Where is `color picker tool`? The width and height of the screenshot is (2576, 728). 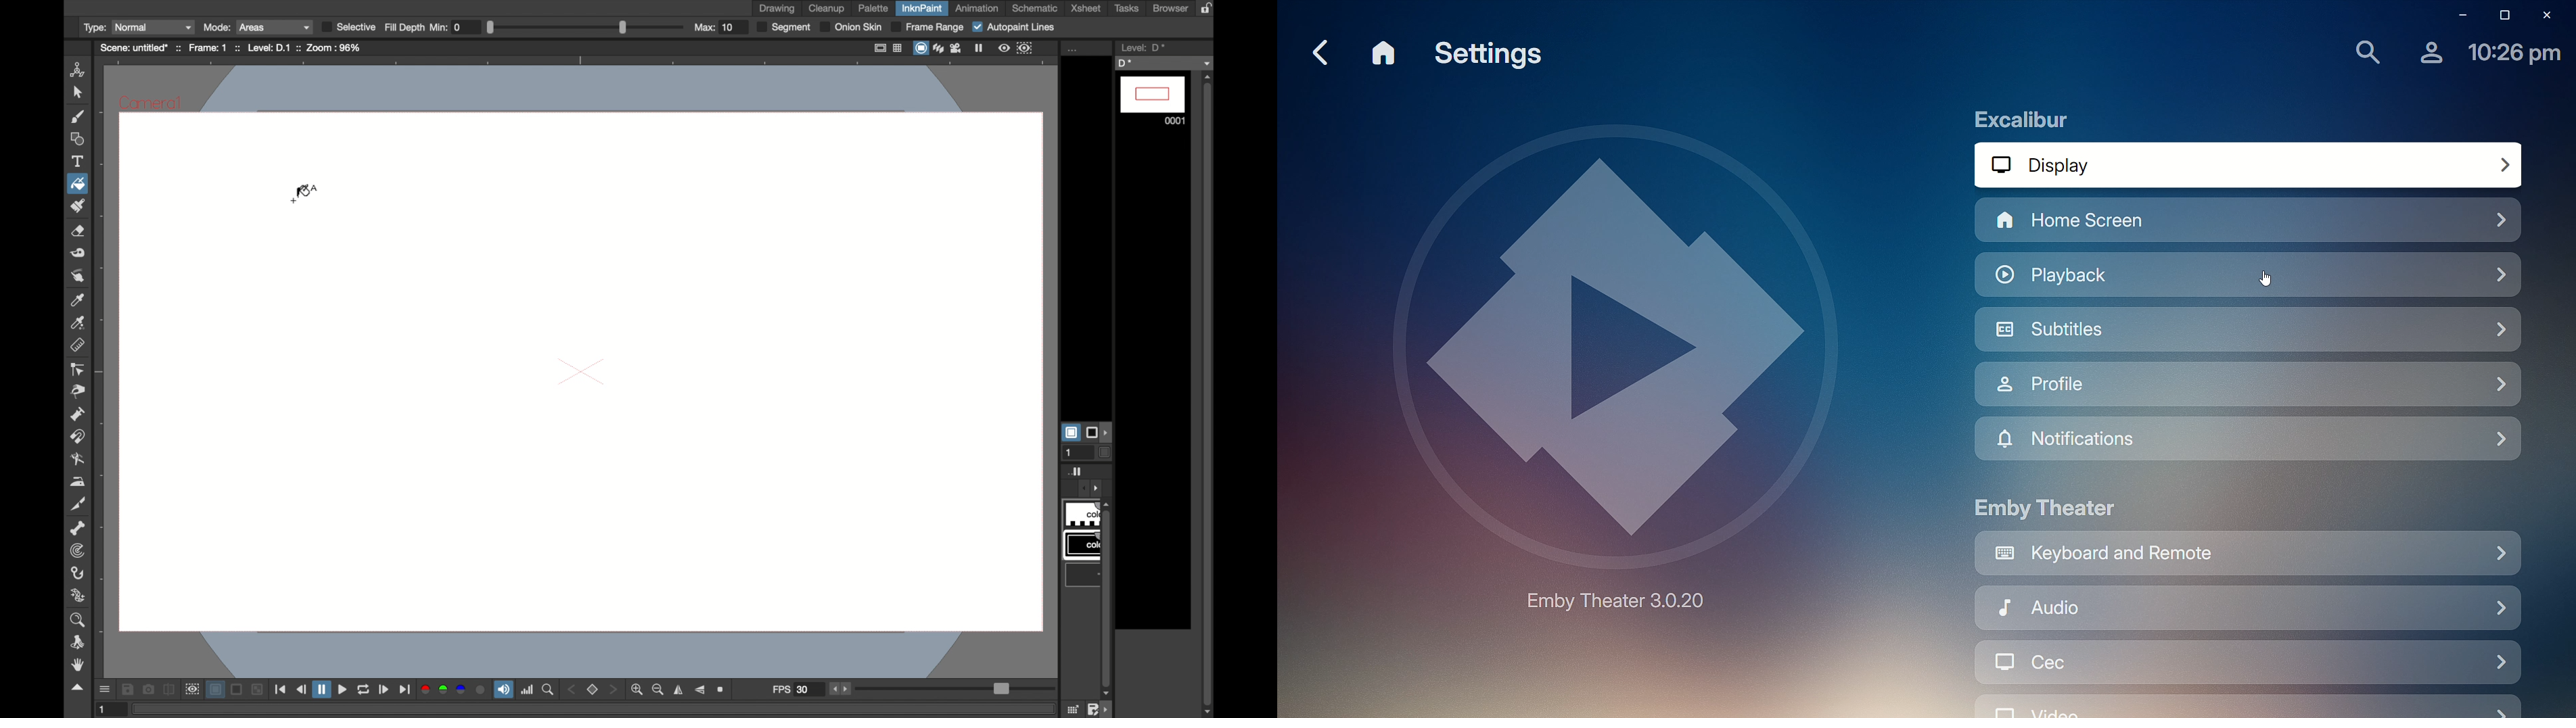 color picker tool is located at coordinates (77, 299).